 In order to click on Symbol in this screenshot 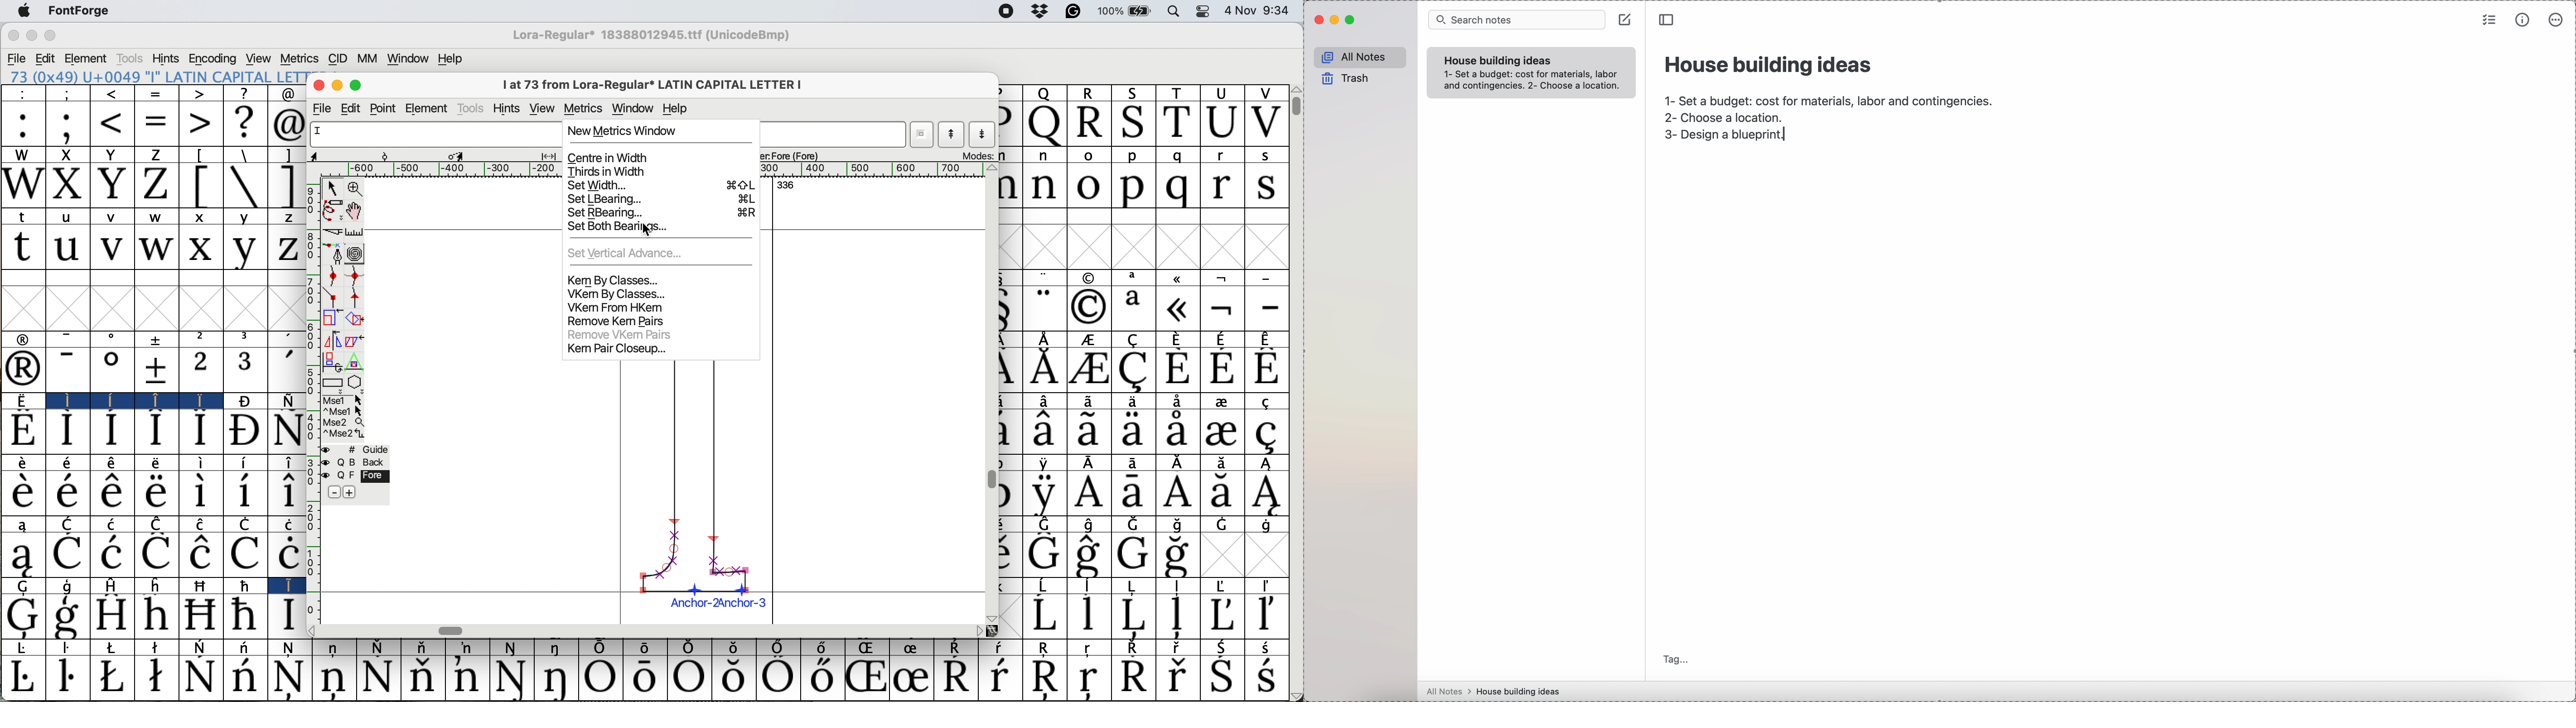, I will do `click(247, 646)`.